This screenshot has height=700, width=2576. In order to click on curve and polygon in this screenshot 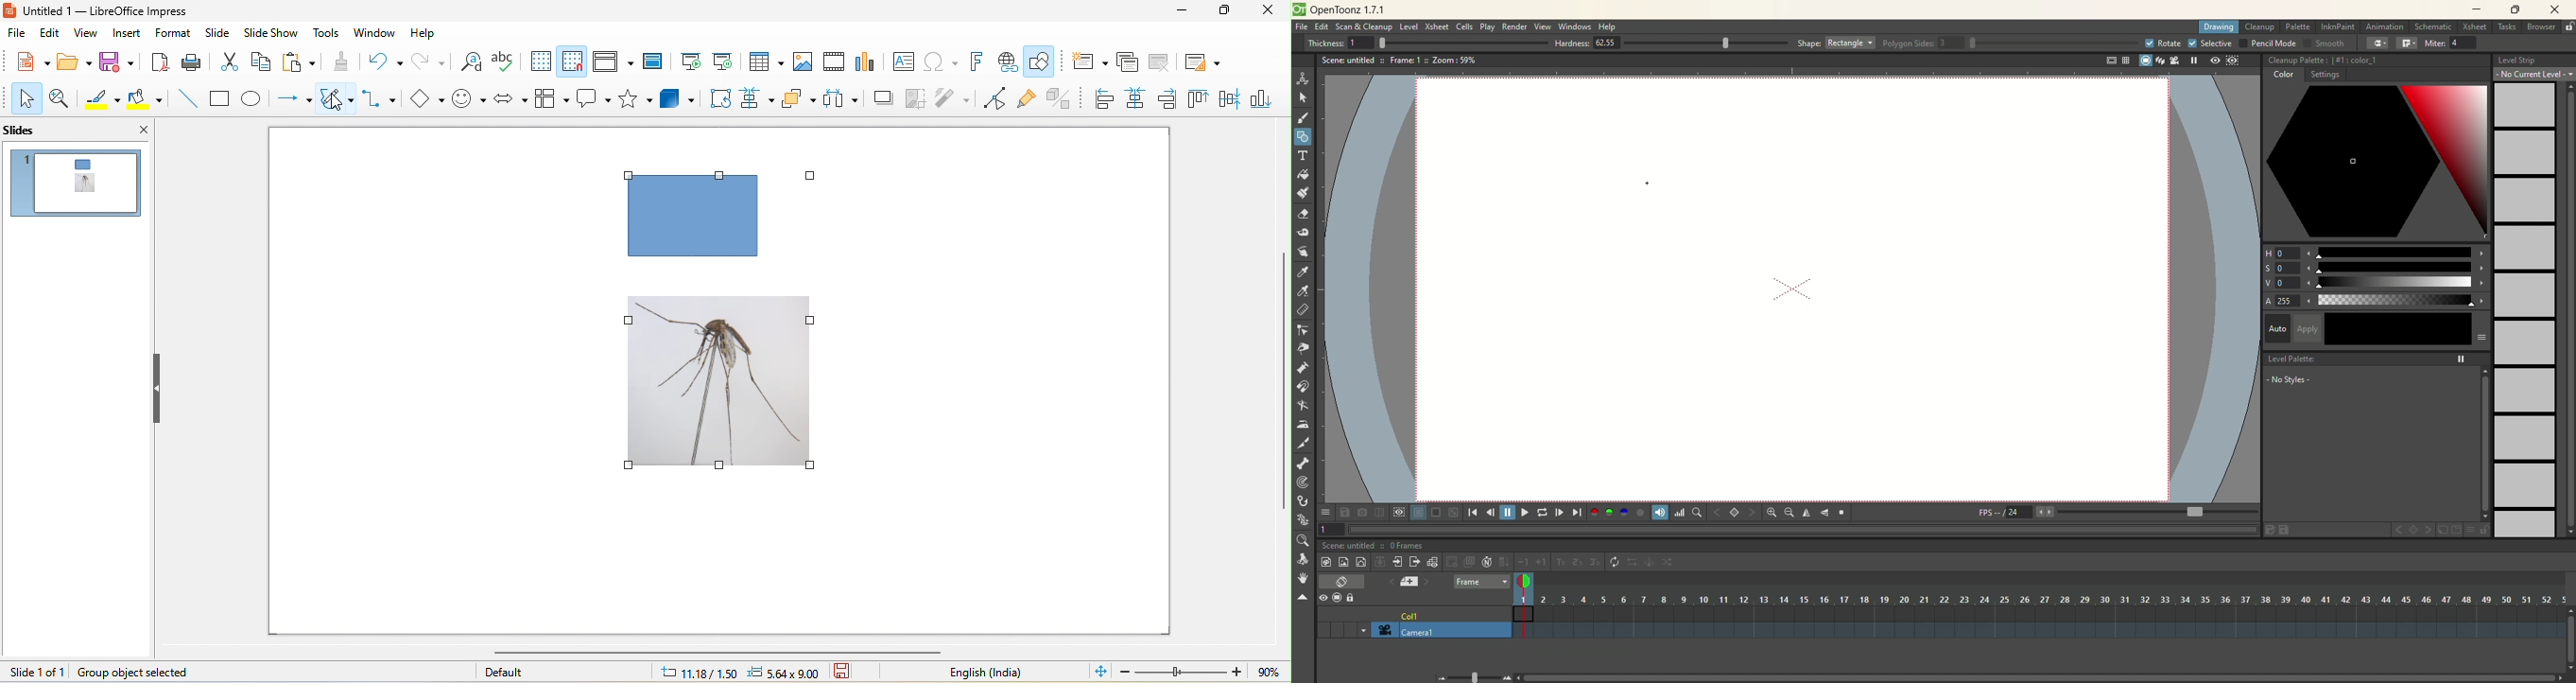, I will do `click(339, 100)`.